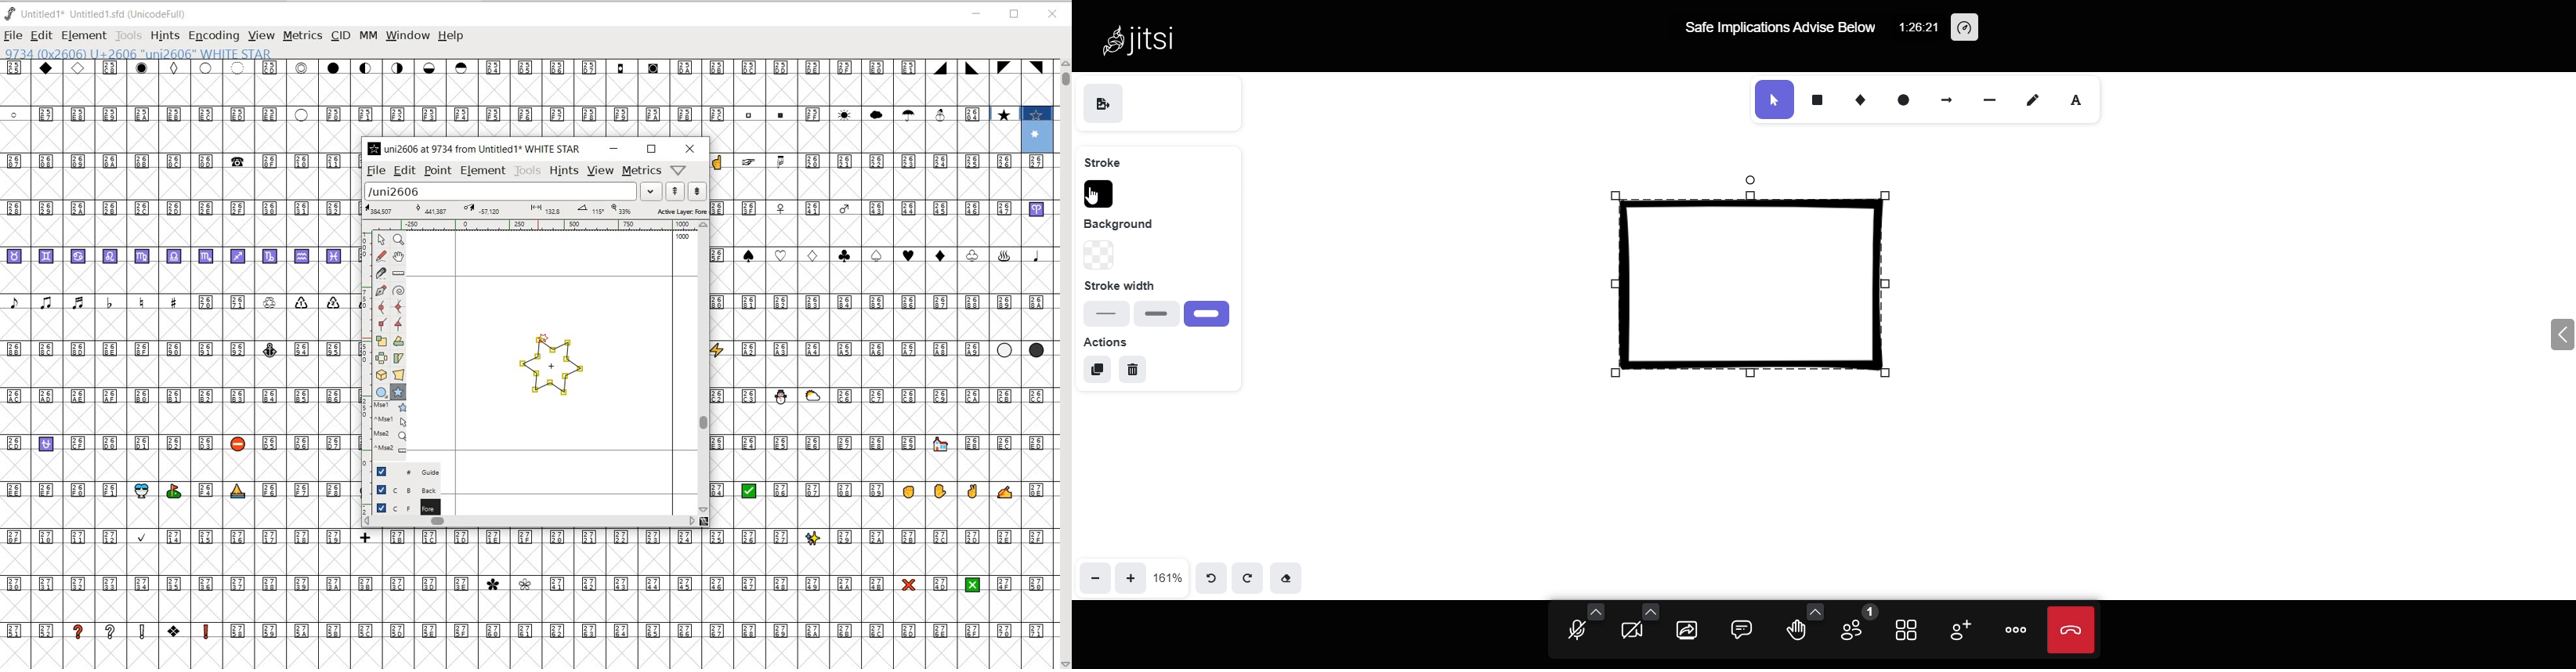  What do you see at coordinates (976, 14) in the screenshot?
I see `MINIMIZE` at bounding box center [976, 14].